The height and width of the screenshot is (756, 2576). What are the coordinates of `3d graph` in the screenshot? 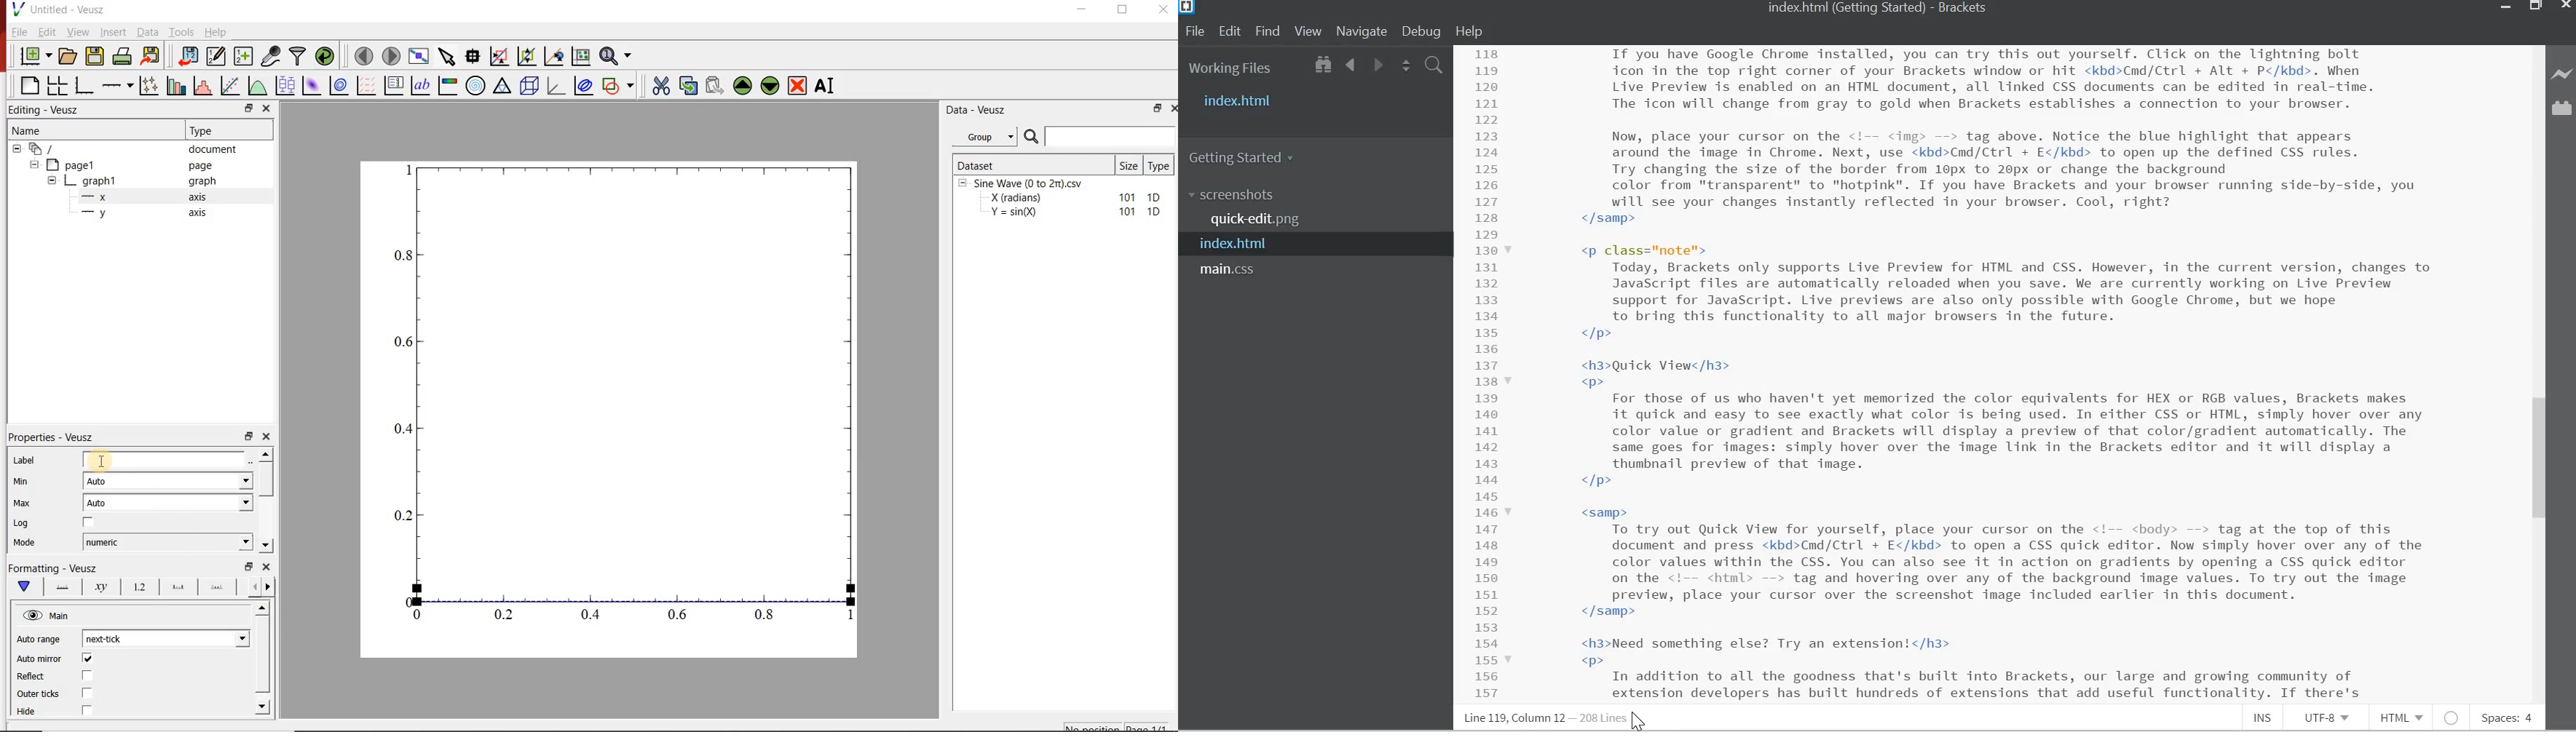 It's located at (556, 85).